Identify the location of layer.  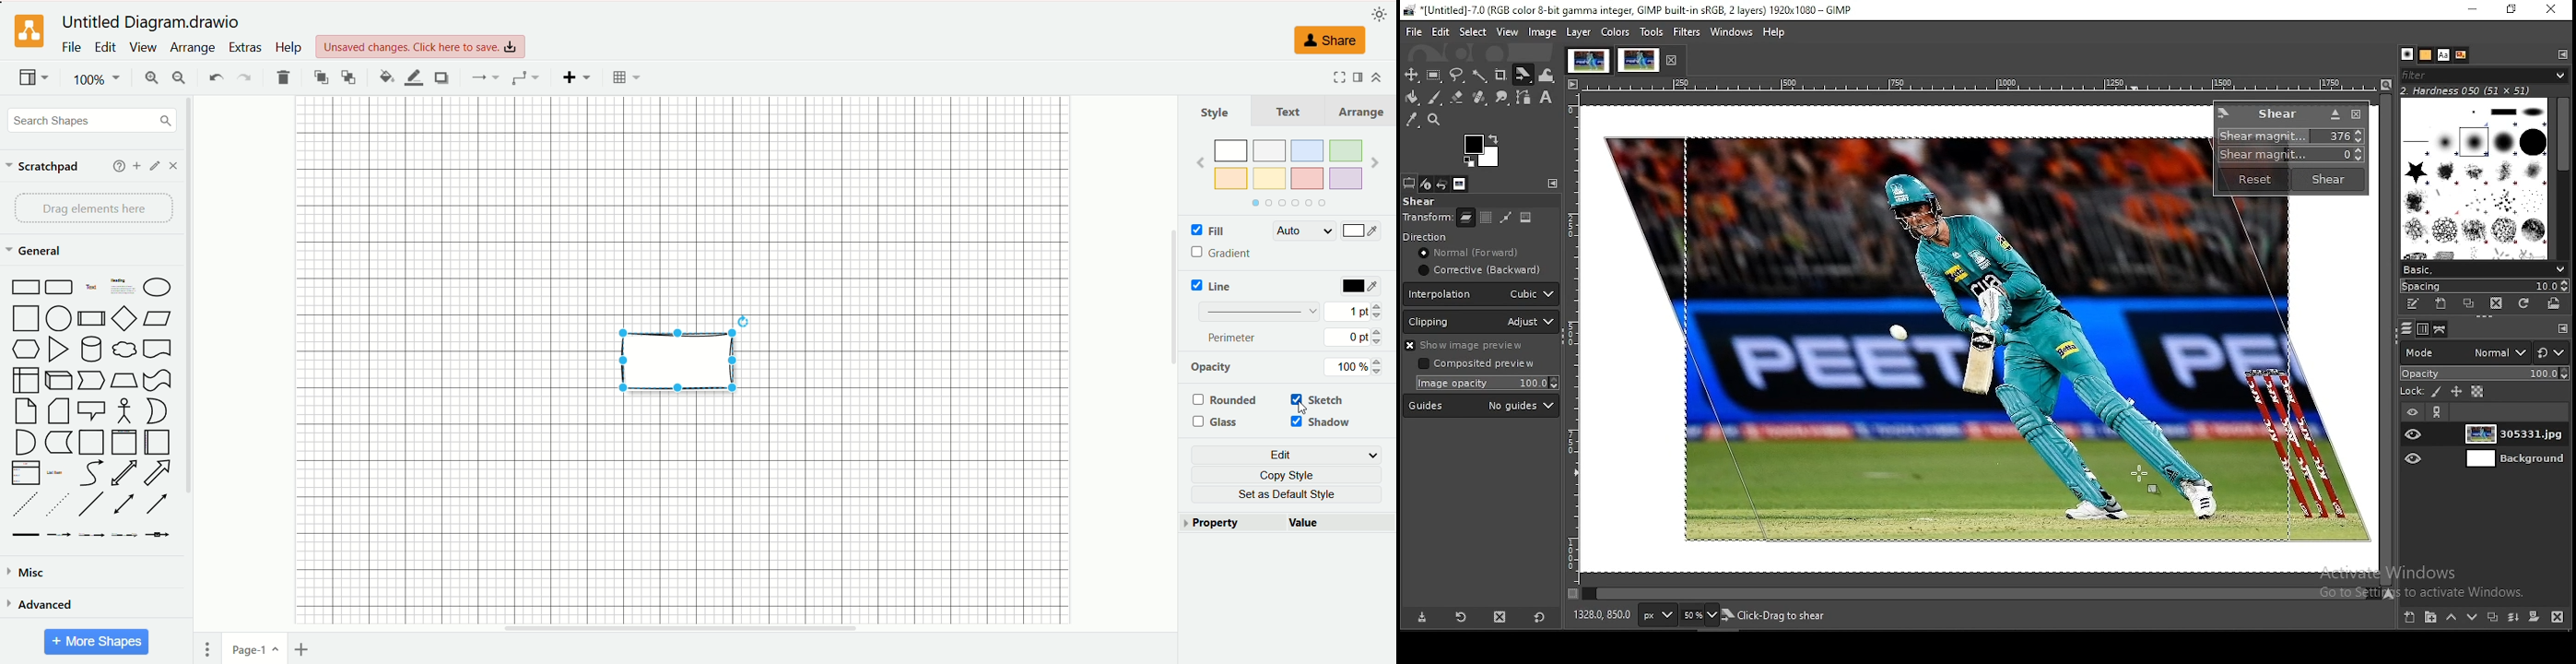
(1578, 32).